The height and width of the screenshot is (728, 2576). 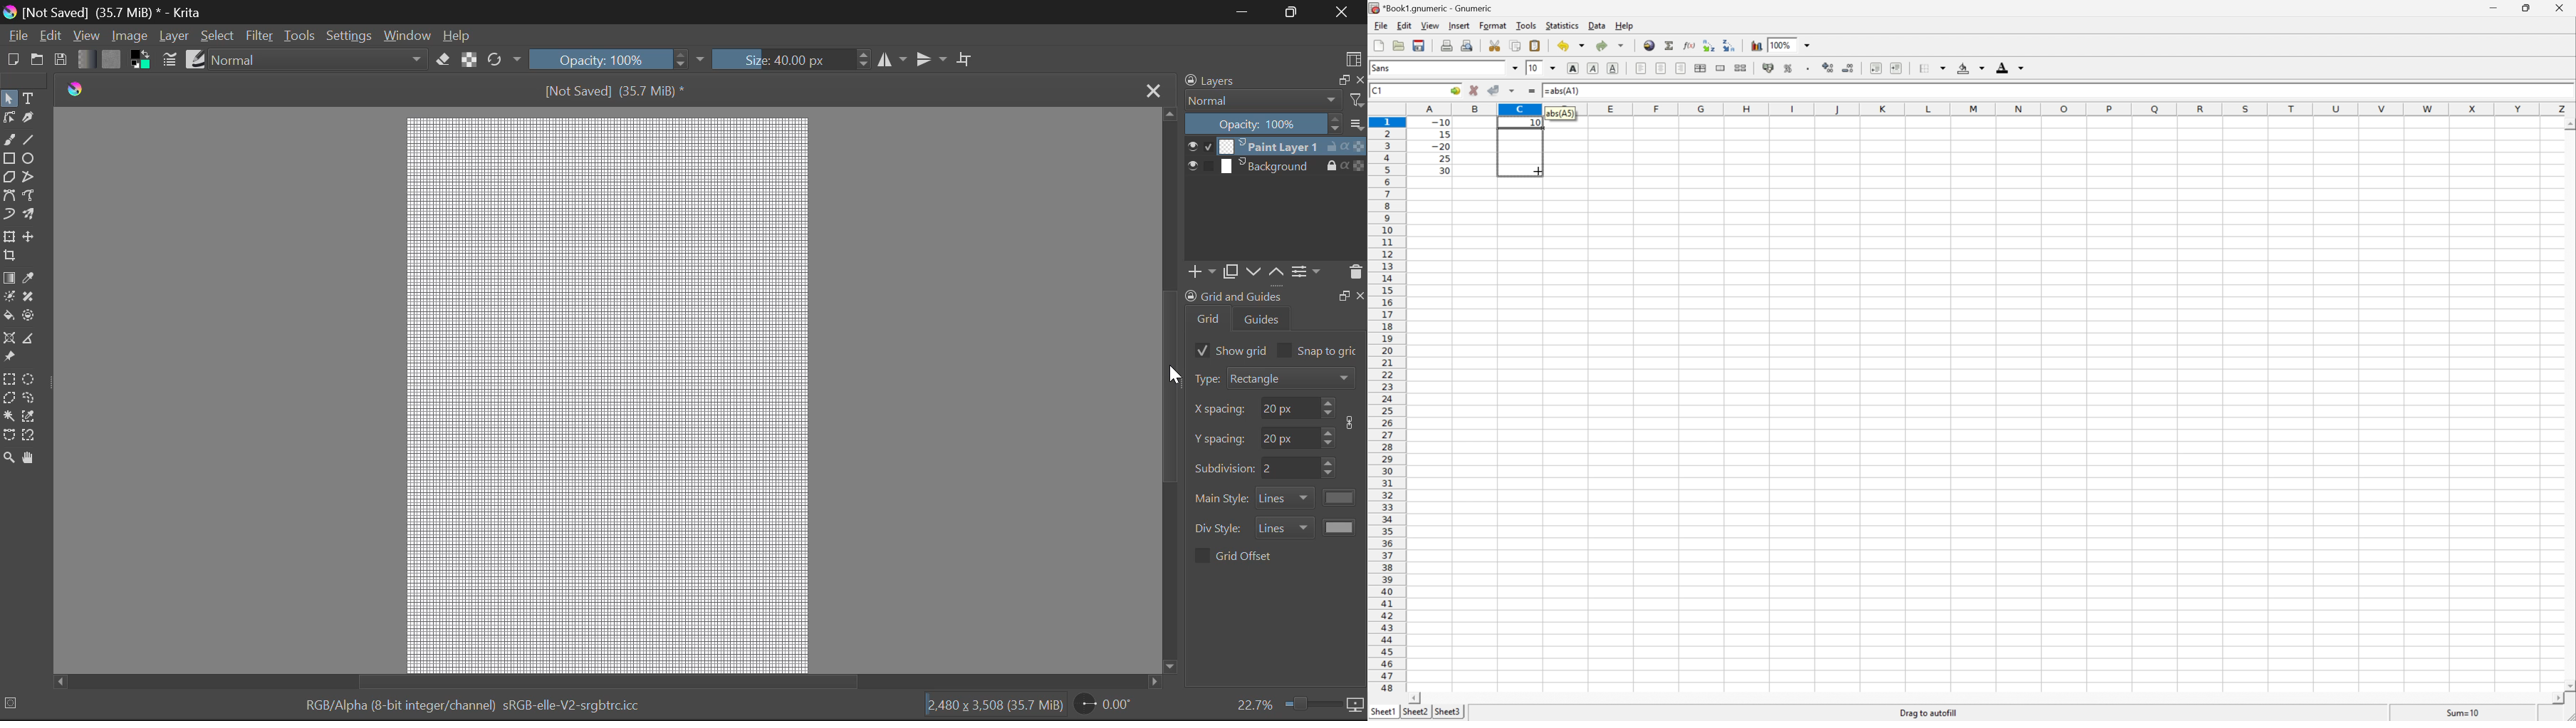 What do you see at coordinates (1681, 69) in the screenshot?
I see `align right` at bounding box center [1681, 69].